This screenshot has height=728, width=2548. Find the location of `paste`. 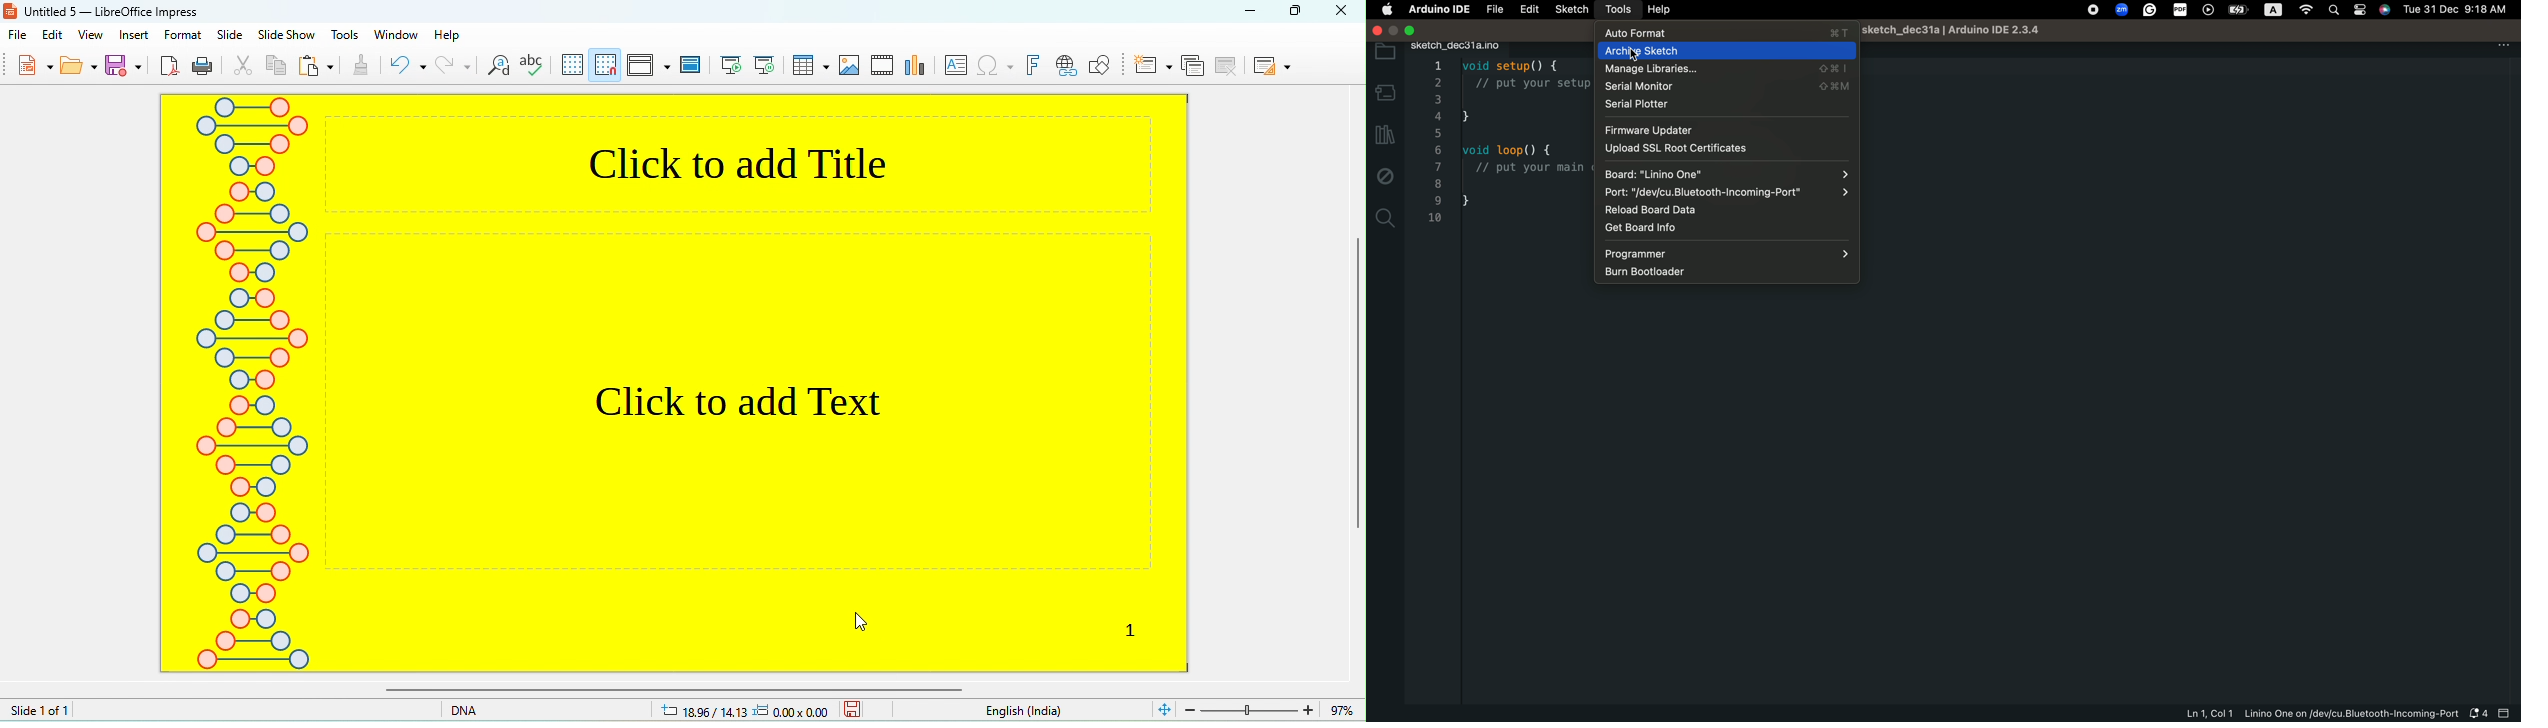

paste is located at coordinates (317, 67).